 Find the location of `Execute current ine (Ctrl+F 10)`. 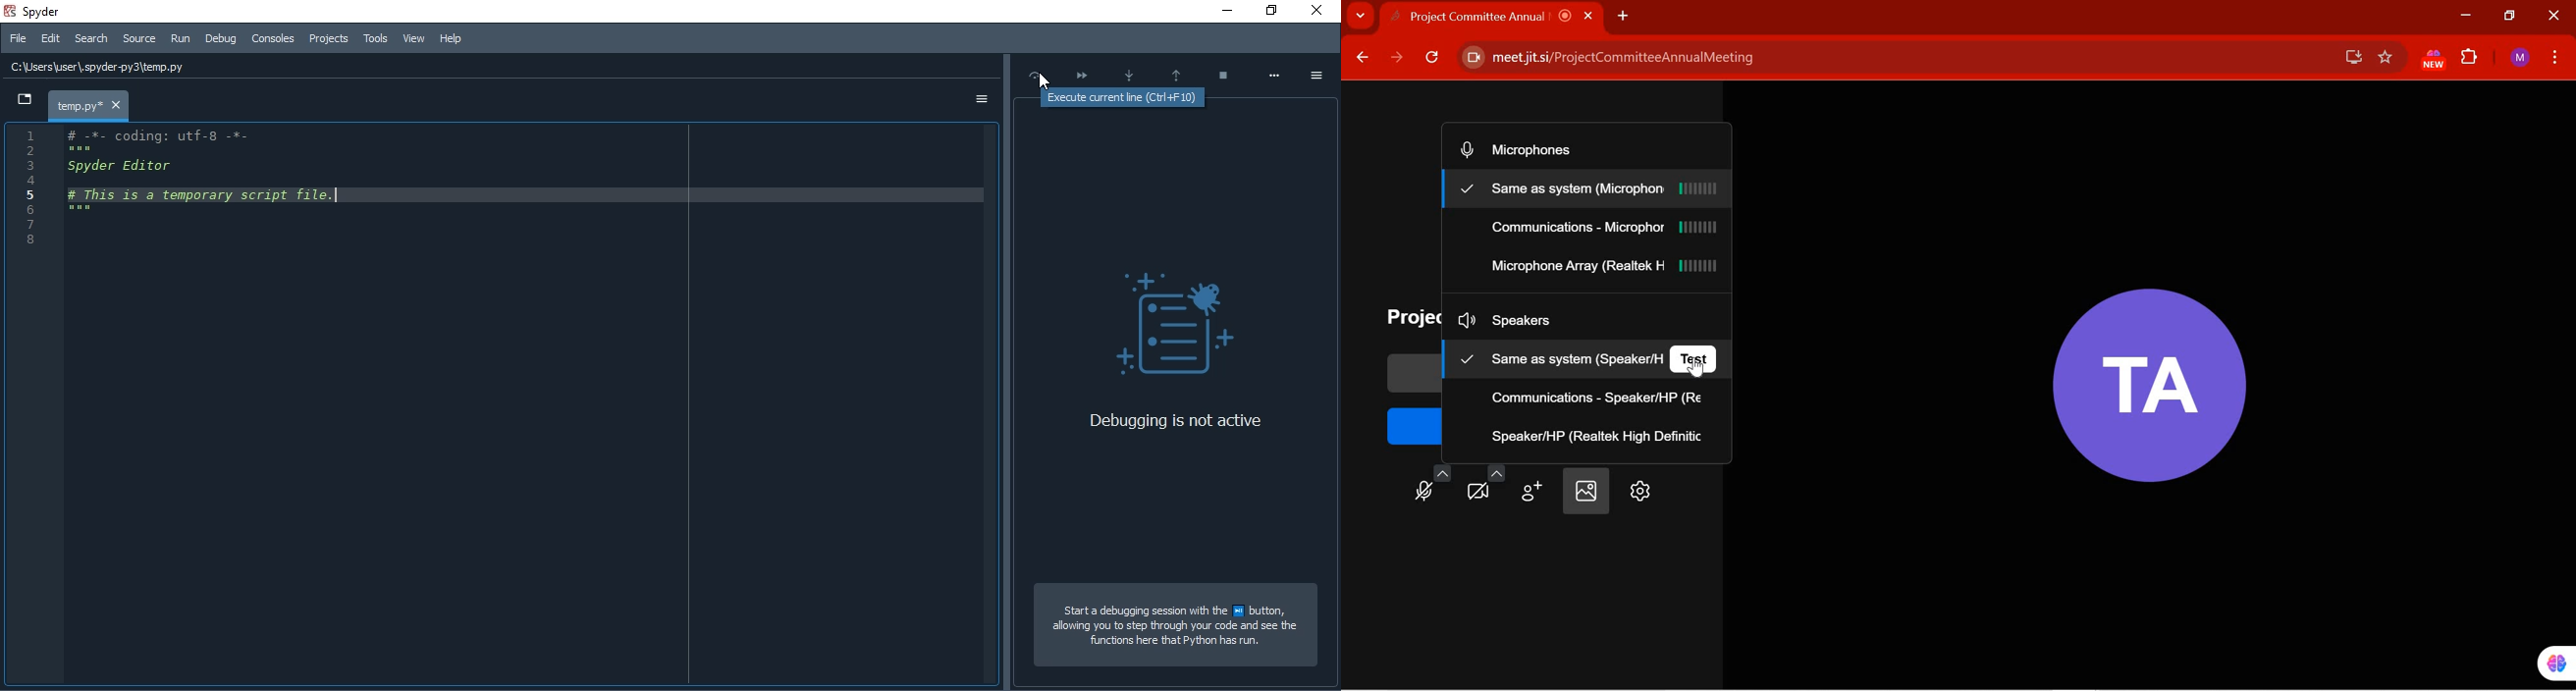

Execute current ine (Ctrl+F 10) is located at coordinates (1123, 98).